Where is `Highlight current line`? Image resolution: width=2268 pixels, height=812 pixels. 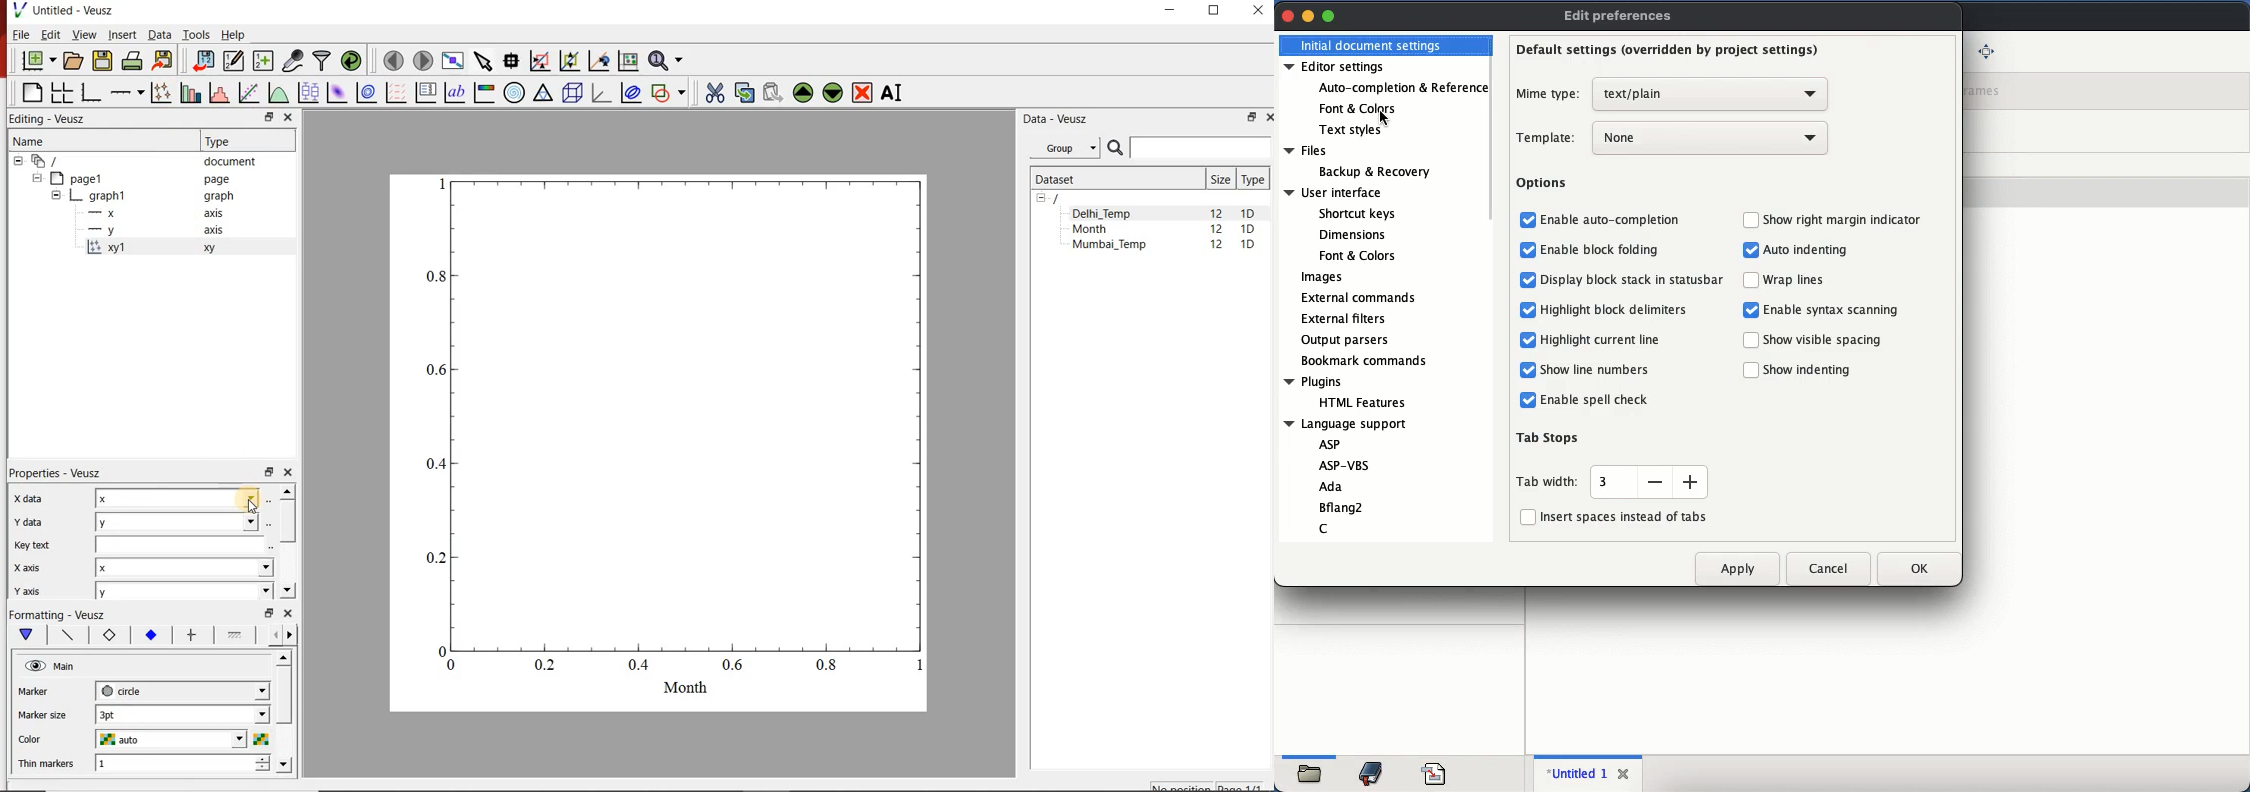
Highlight current line is located at coordinates (1602, 339).